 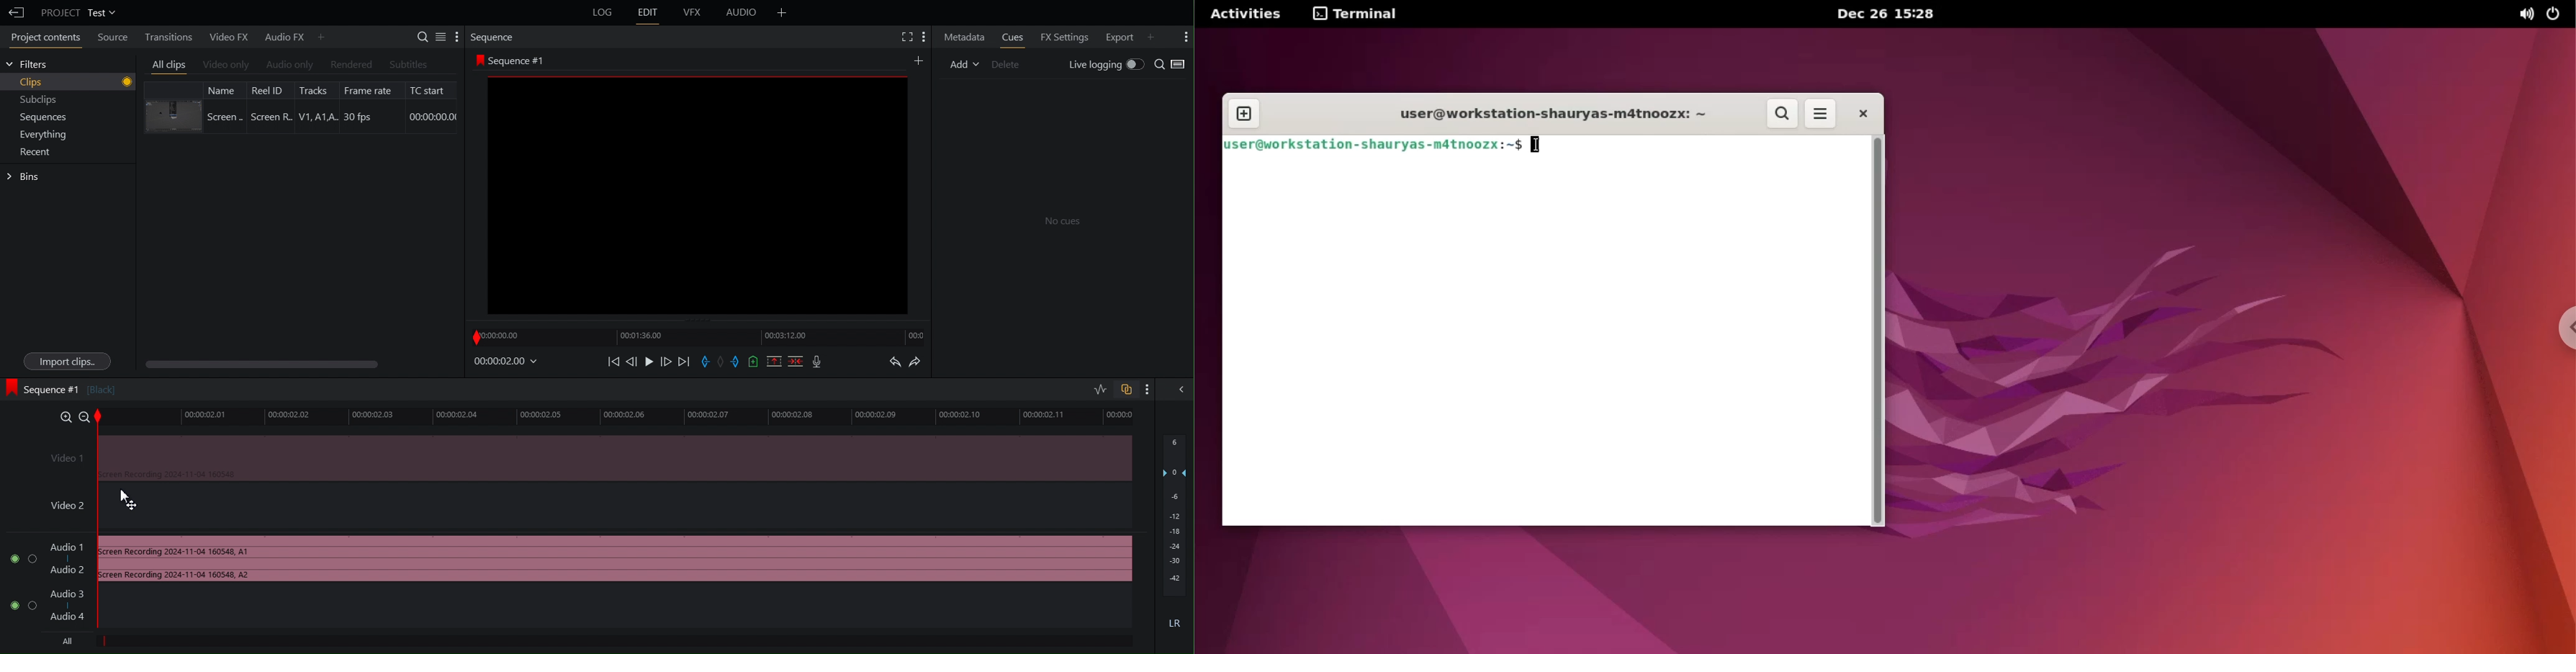 I want to click on Video FX, so click(x=228, y=36).